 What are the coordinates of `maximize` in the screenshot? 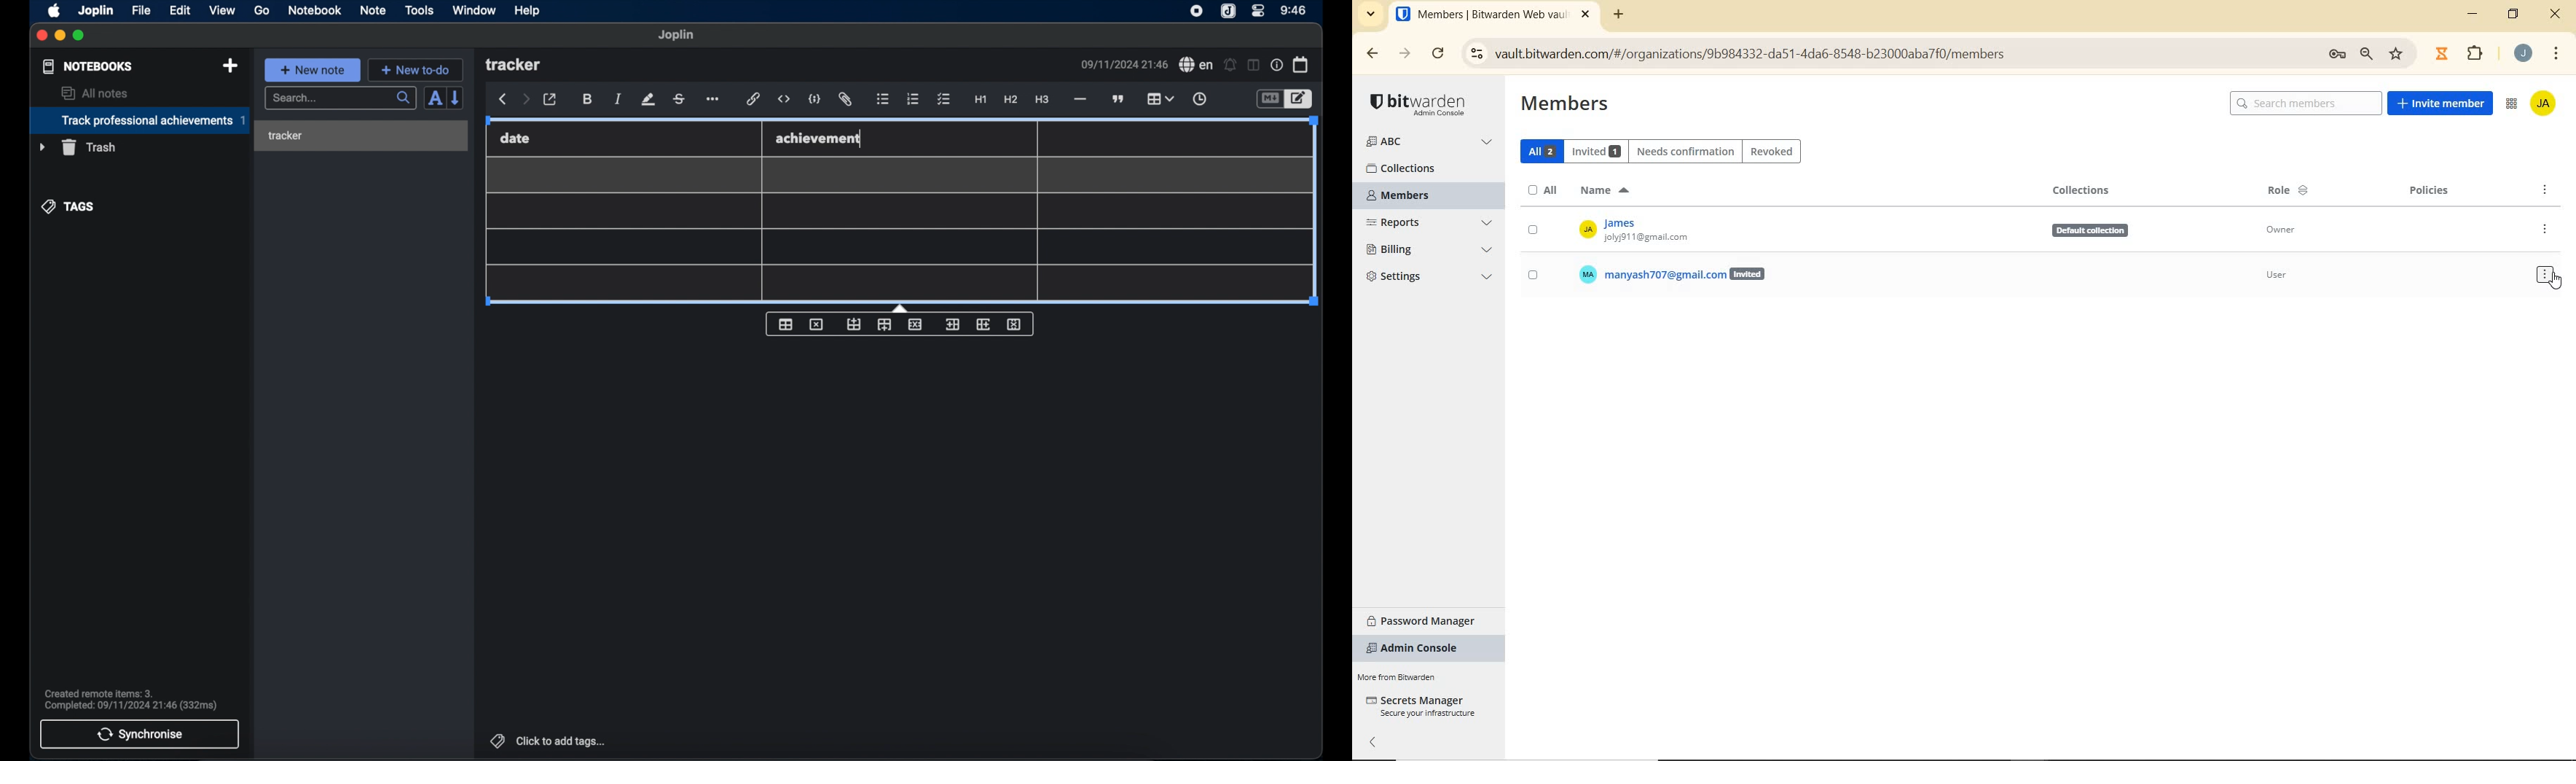 It's located at (80, 36).